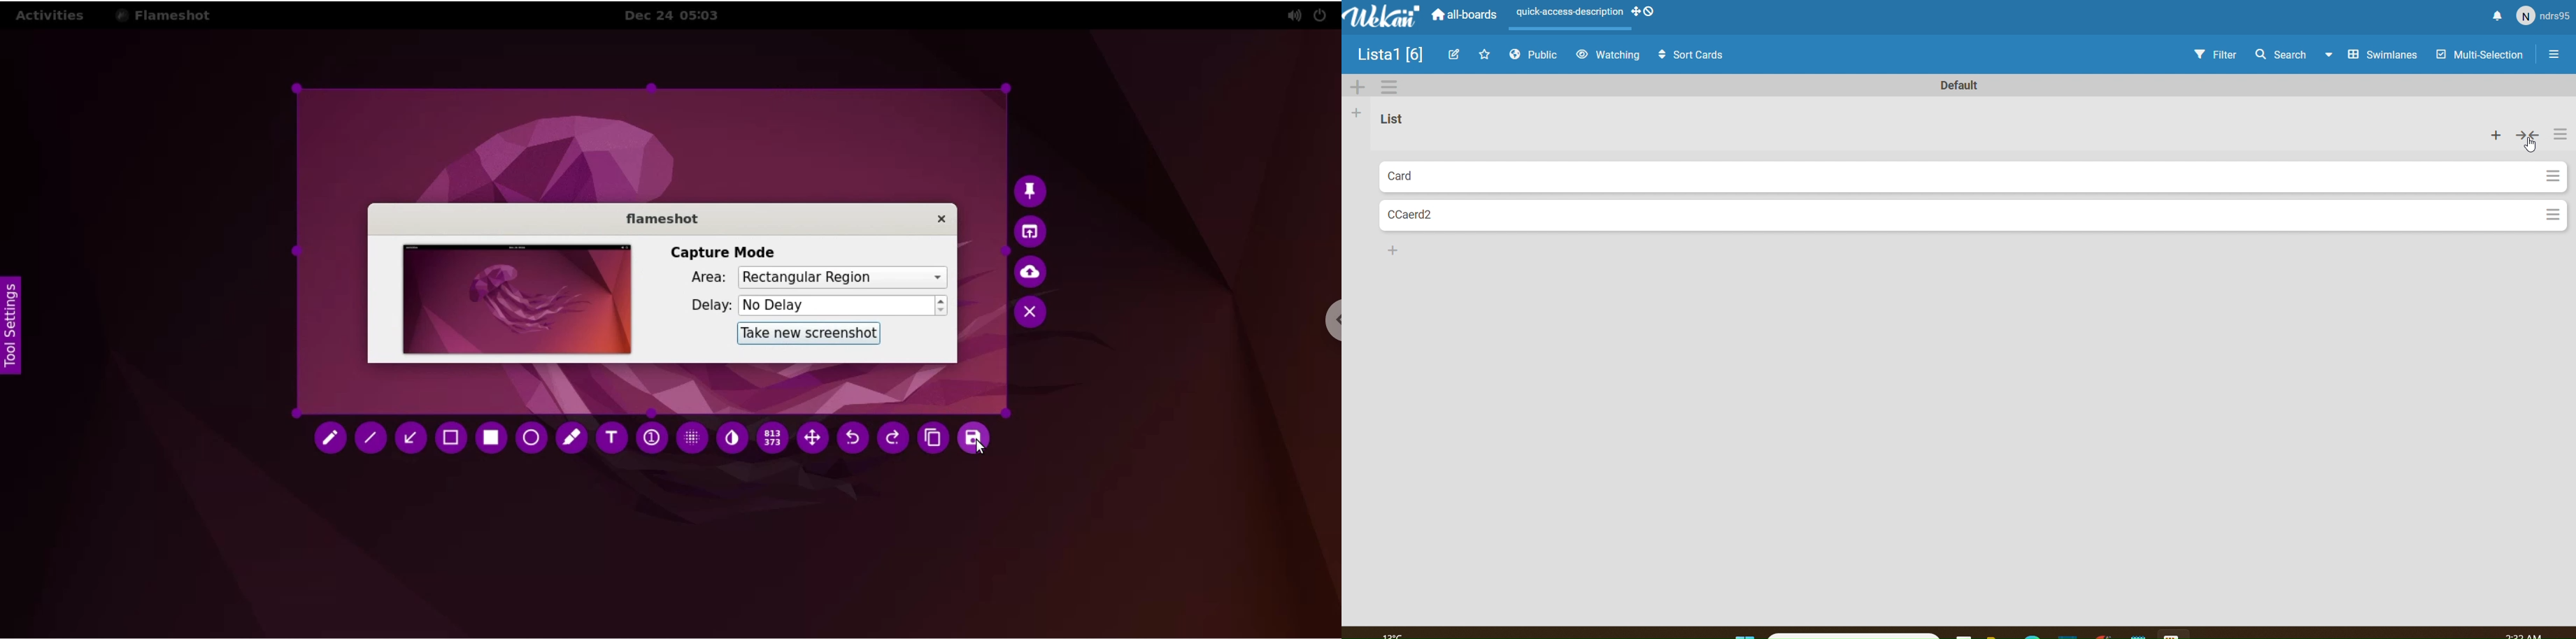  I want to click on Card, so click(1950, 177).